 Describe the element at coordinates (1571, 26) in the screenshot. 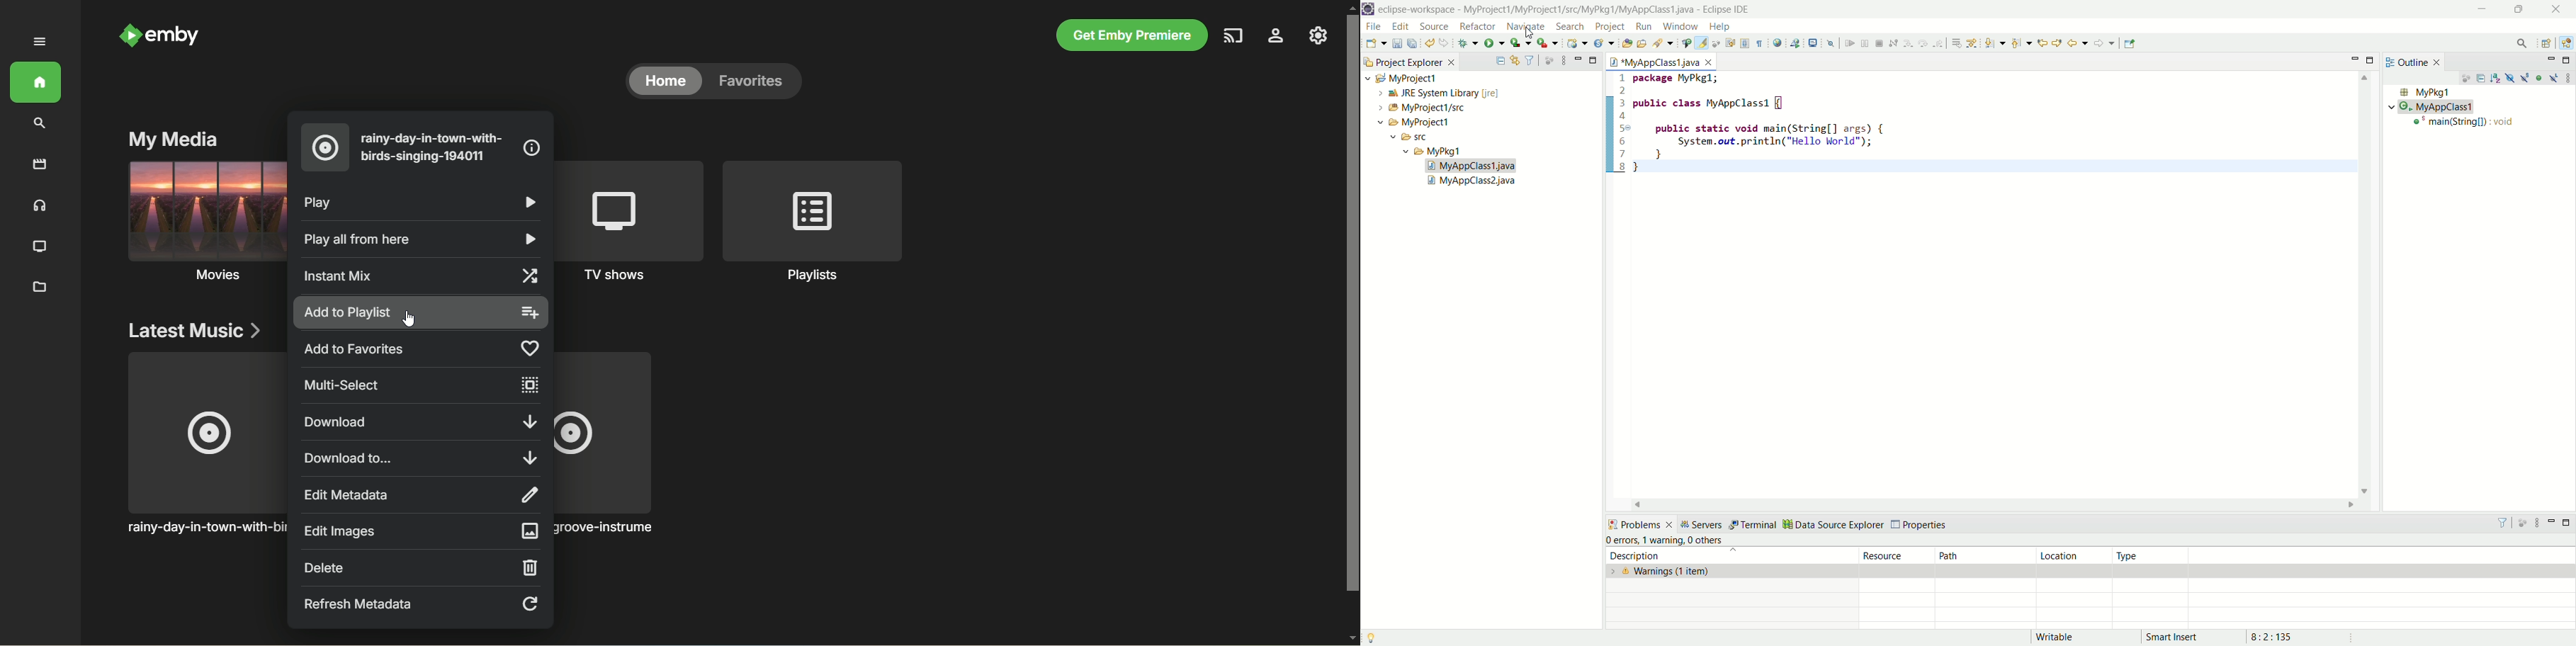

I see `search` at that location.